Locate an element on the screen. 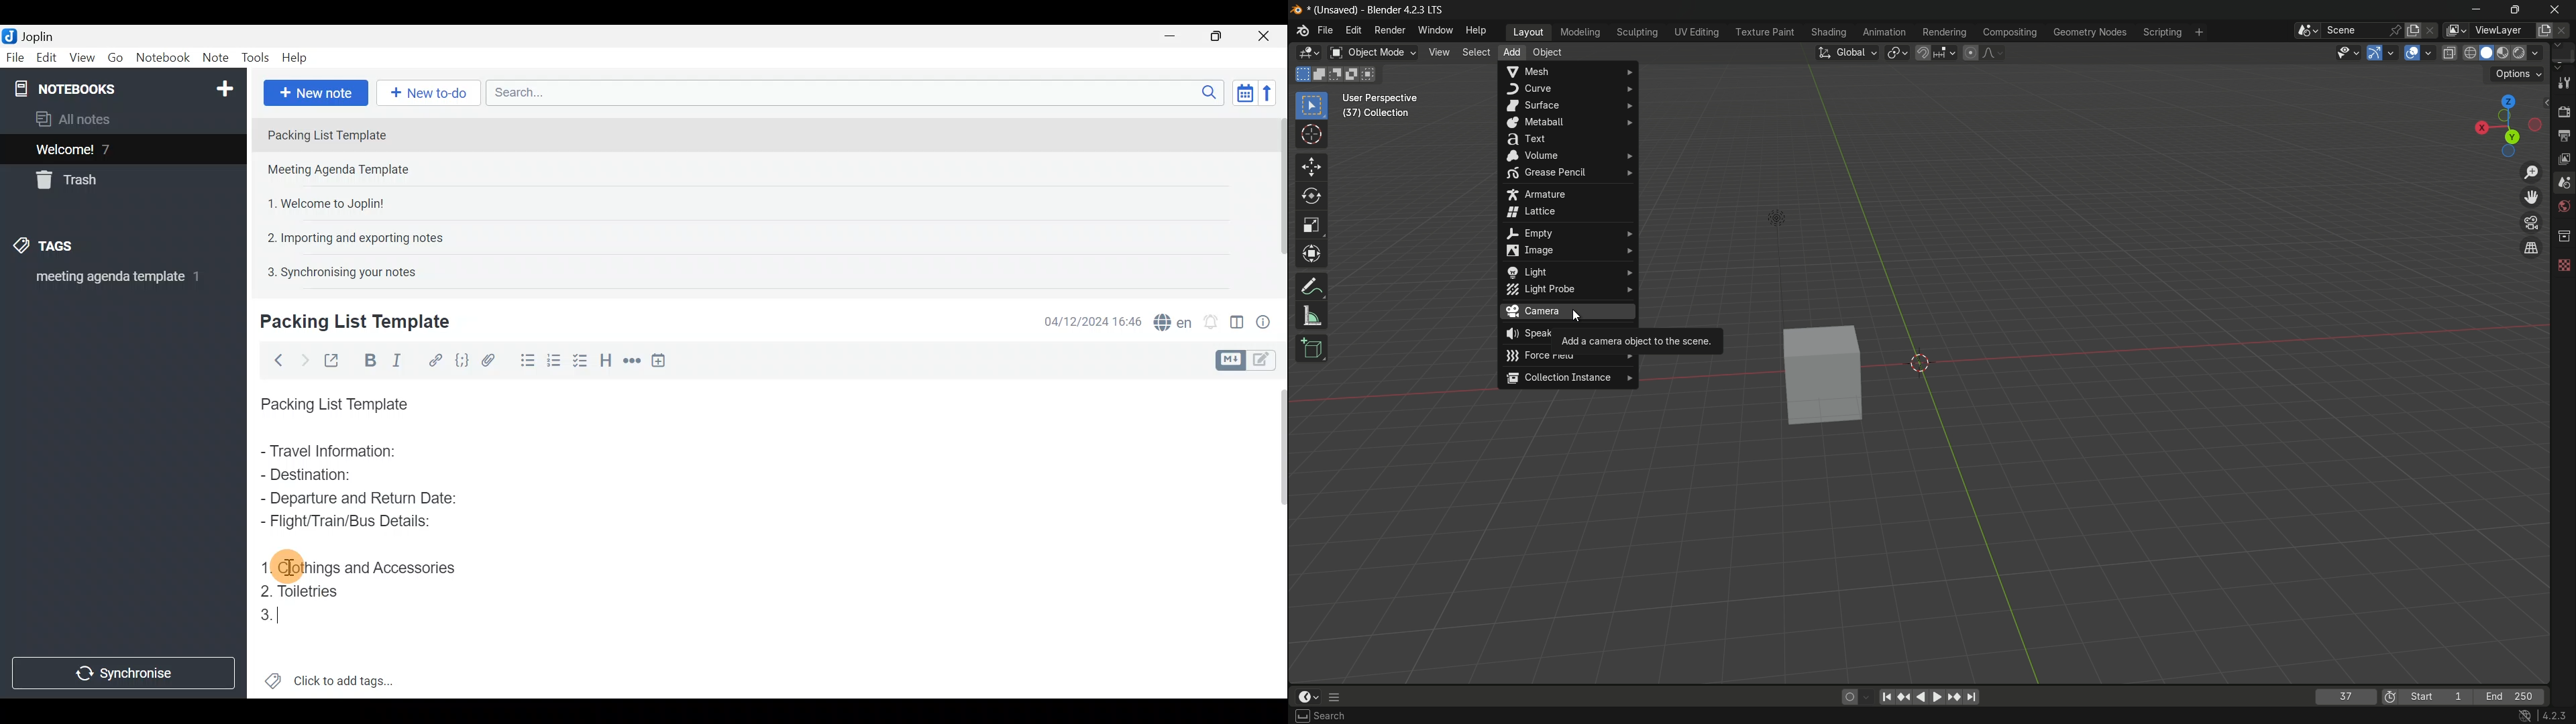  Note 3 is located at coordinates (321, 202).